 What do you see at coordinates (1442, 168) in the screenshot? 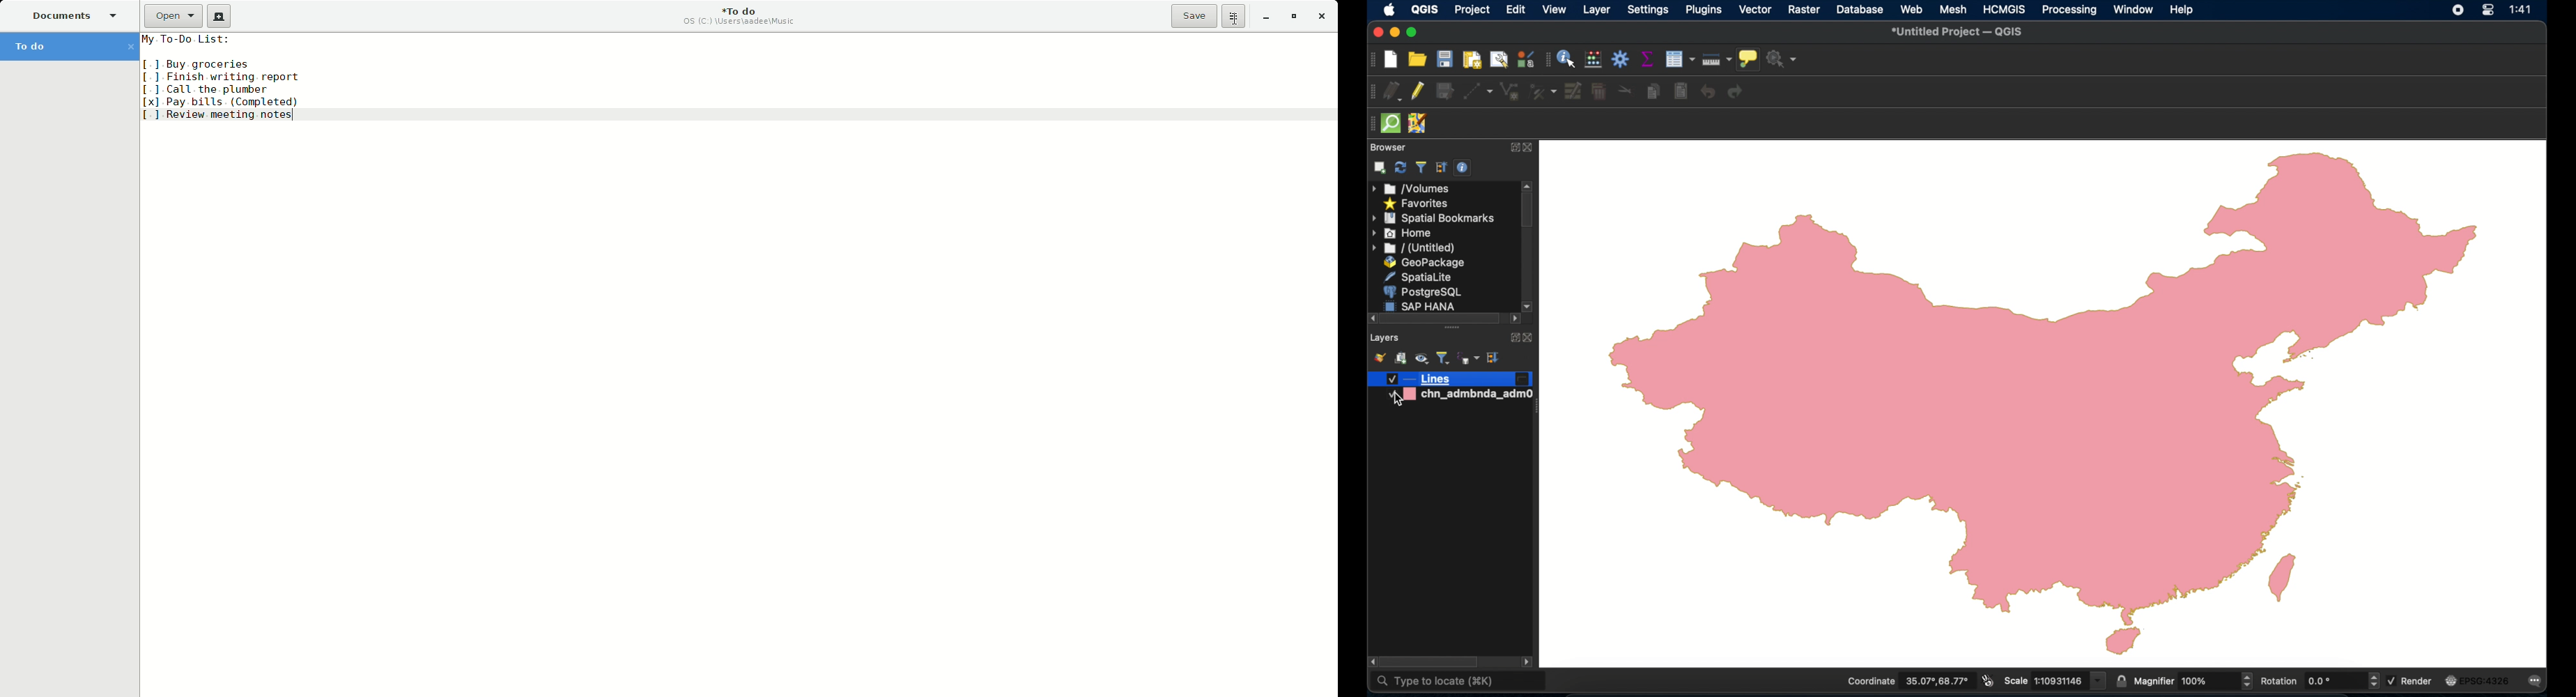
I see `expand all` at bounding box center [1442, 168].